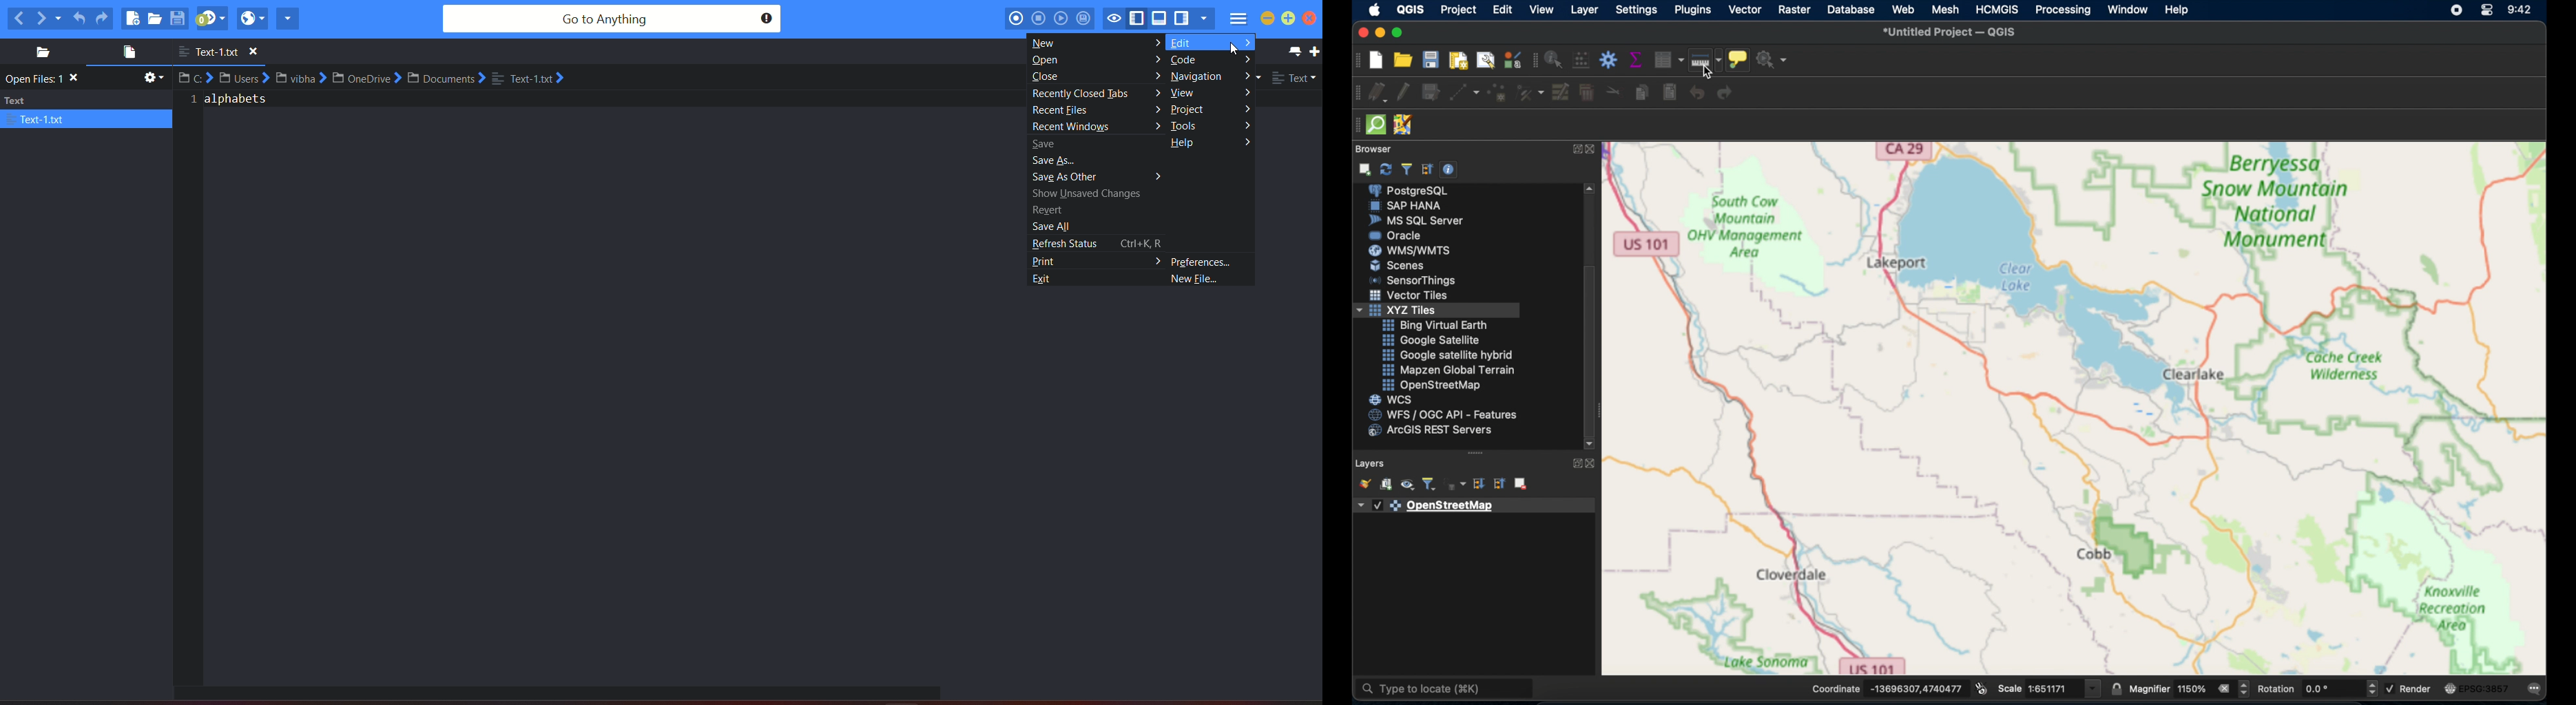 The image size is (2576, 728). I want to click on remove layer, so click(1520, 482).